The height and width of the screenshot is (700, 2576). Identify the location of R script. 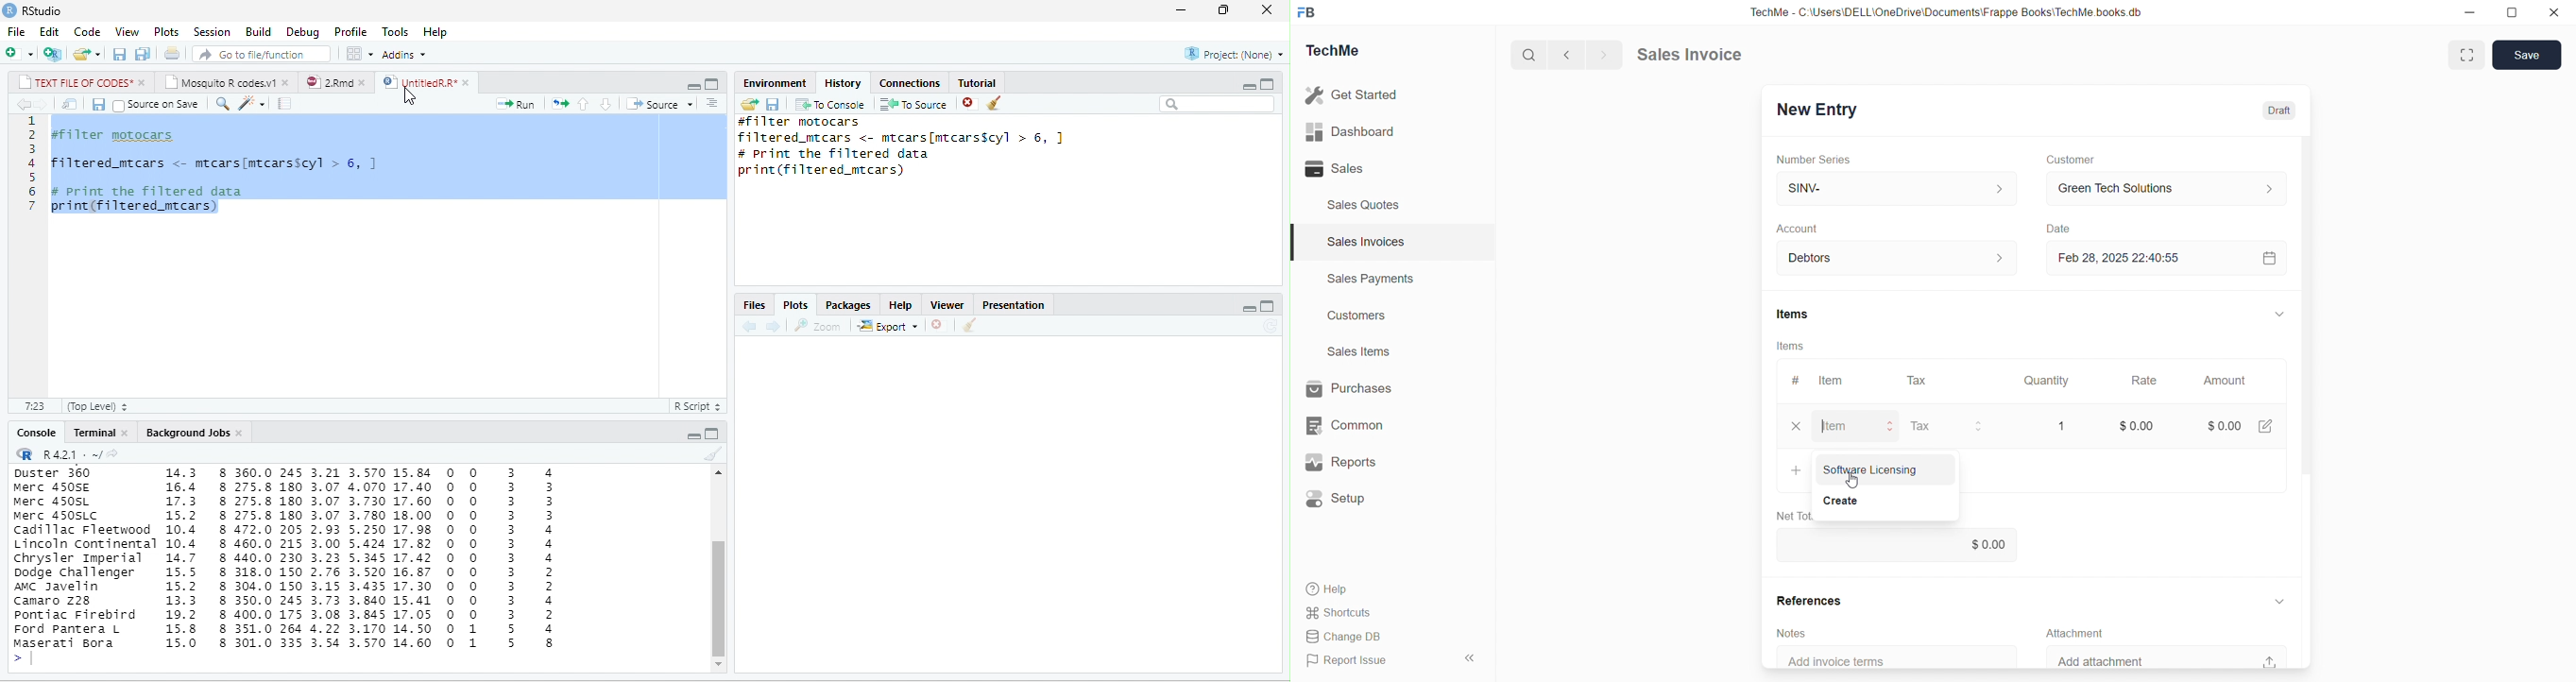
(697, 406).